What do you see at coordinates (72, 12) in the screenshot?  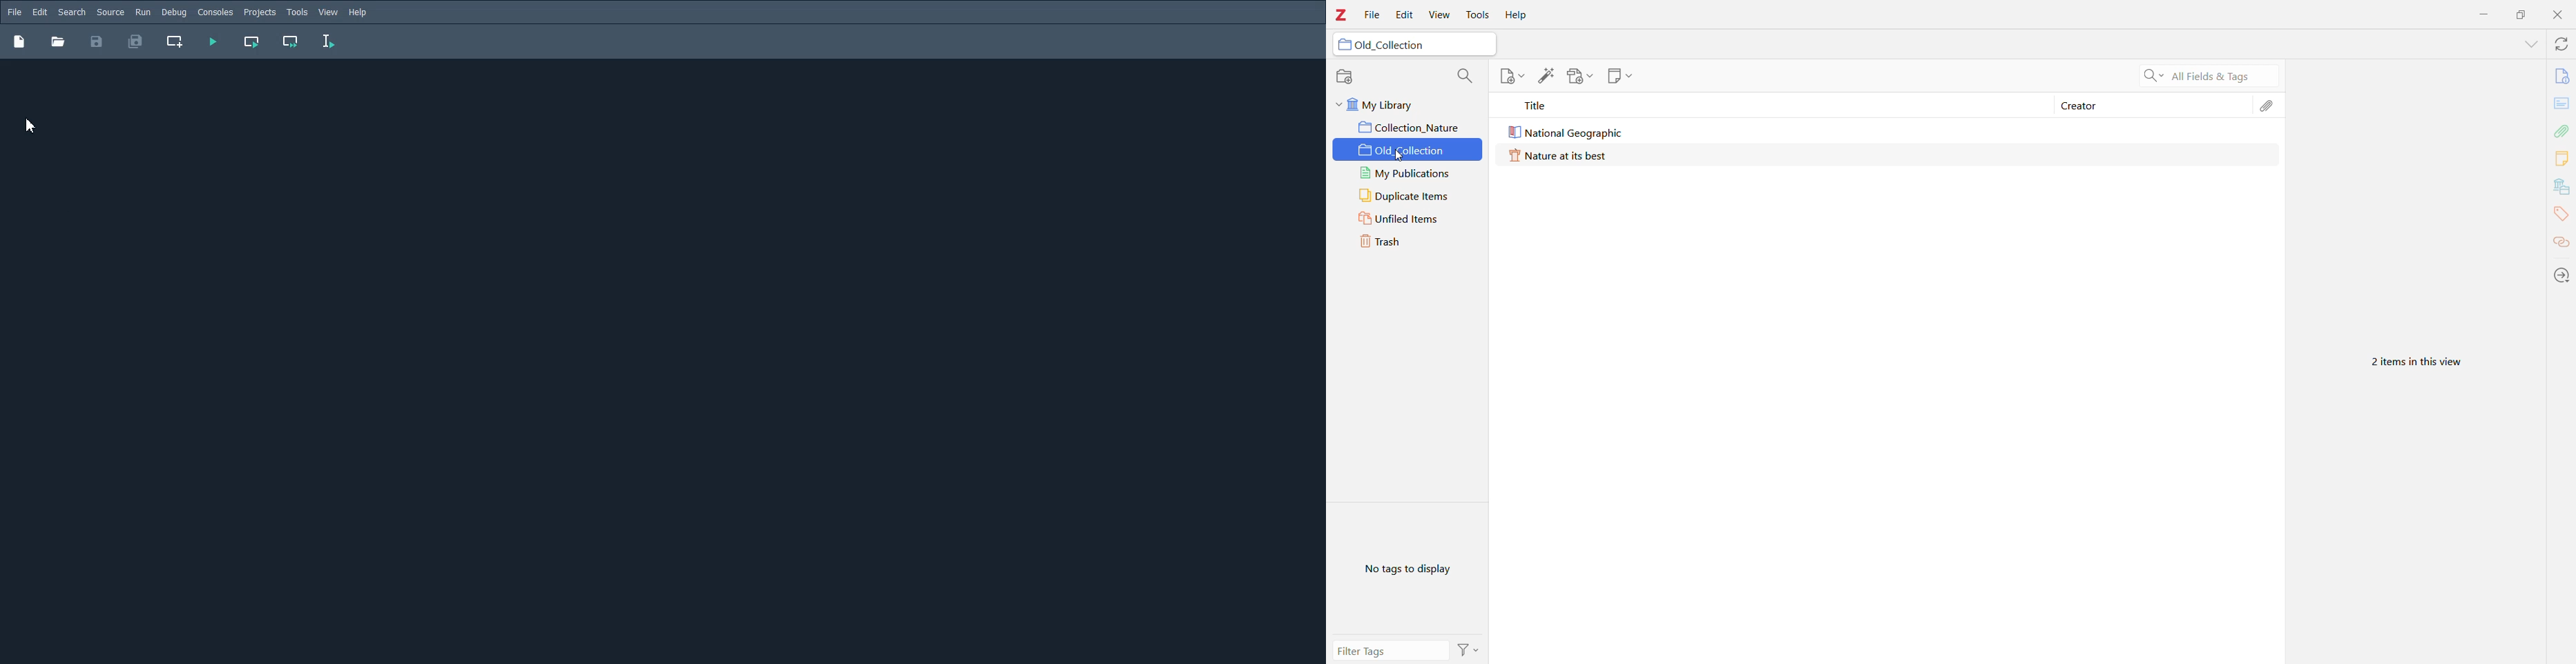 I see `Search` at bounding box center [72, 12].